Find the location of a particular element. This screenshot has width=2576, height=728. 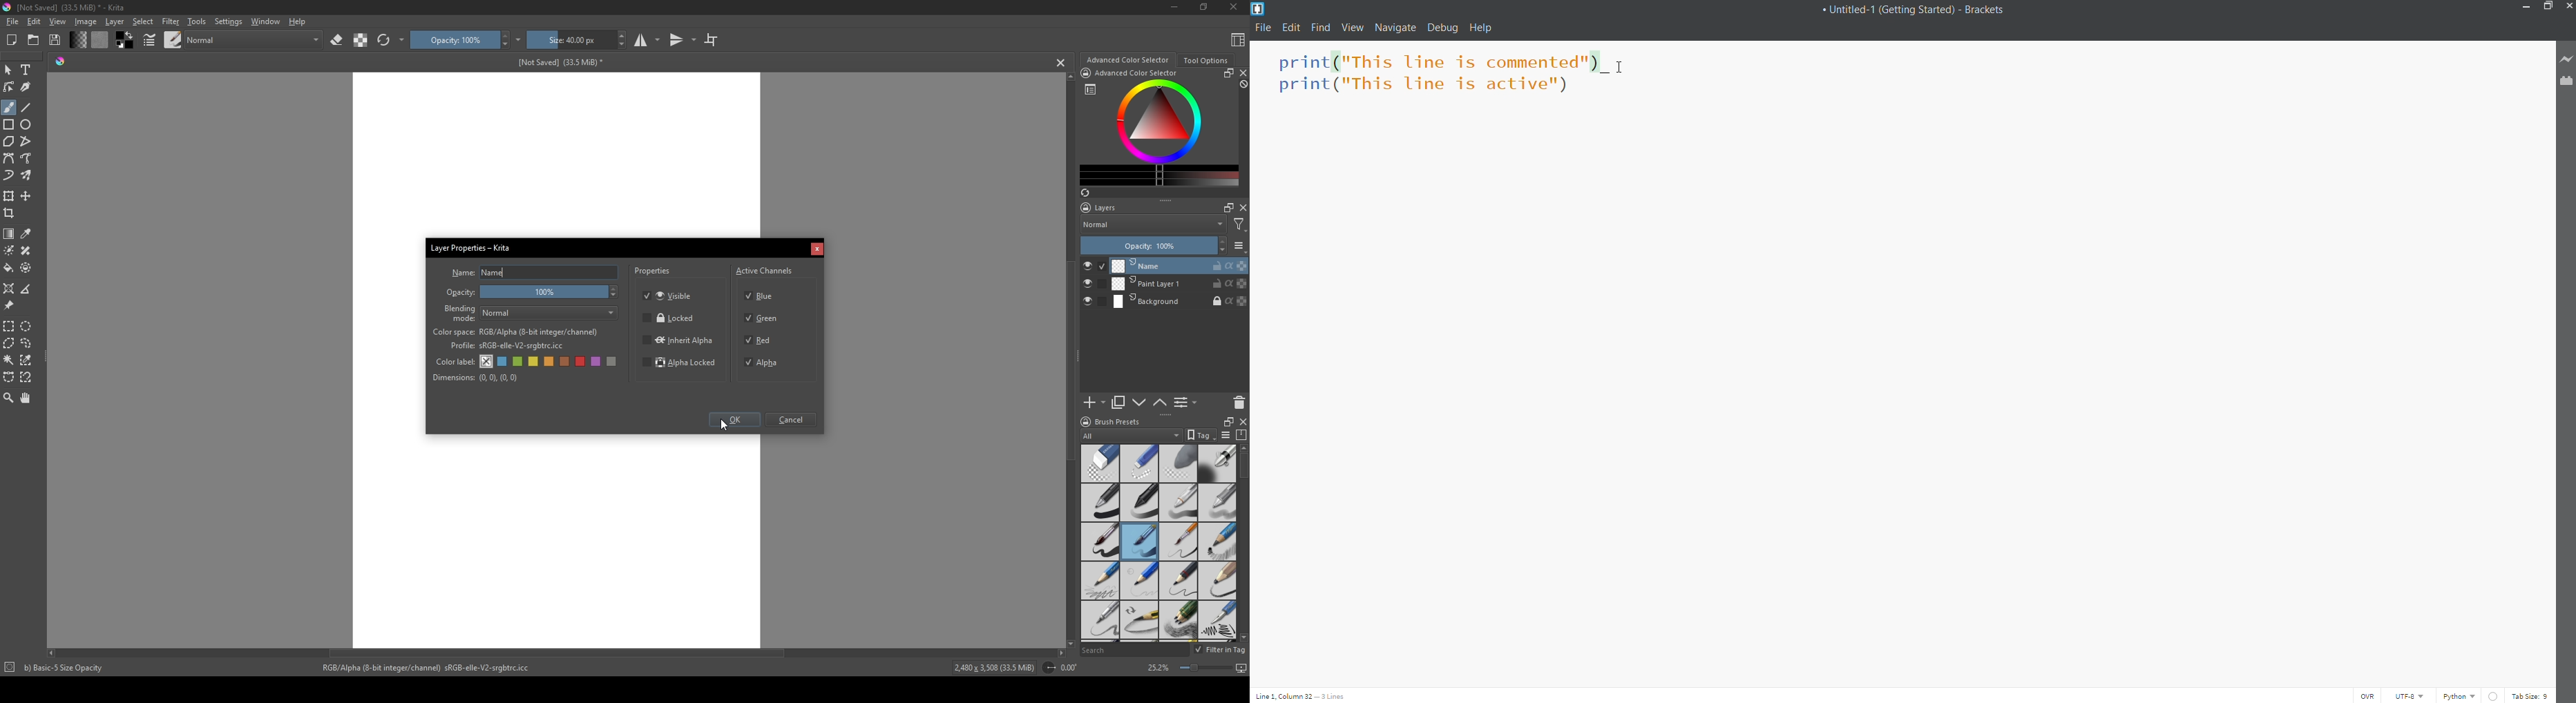

white pen is located at coordinates (1179, 503).